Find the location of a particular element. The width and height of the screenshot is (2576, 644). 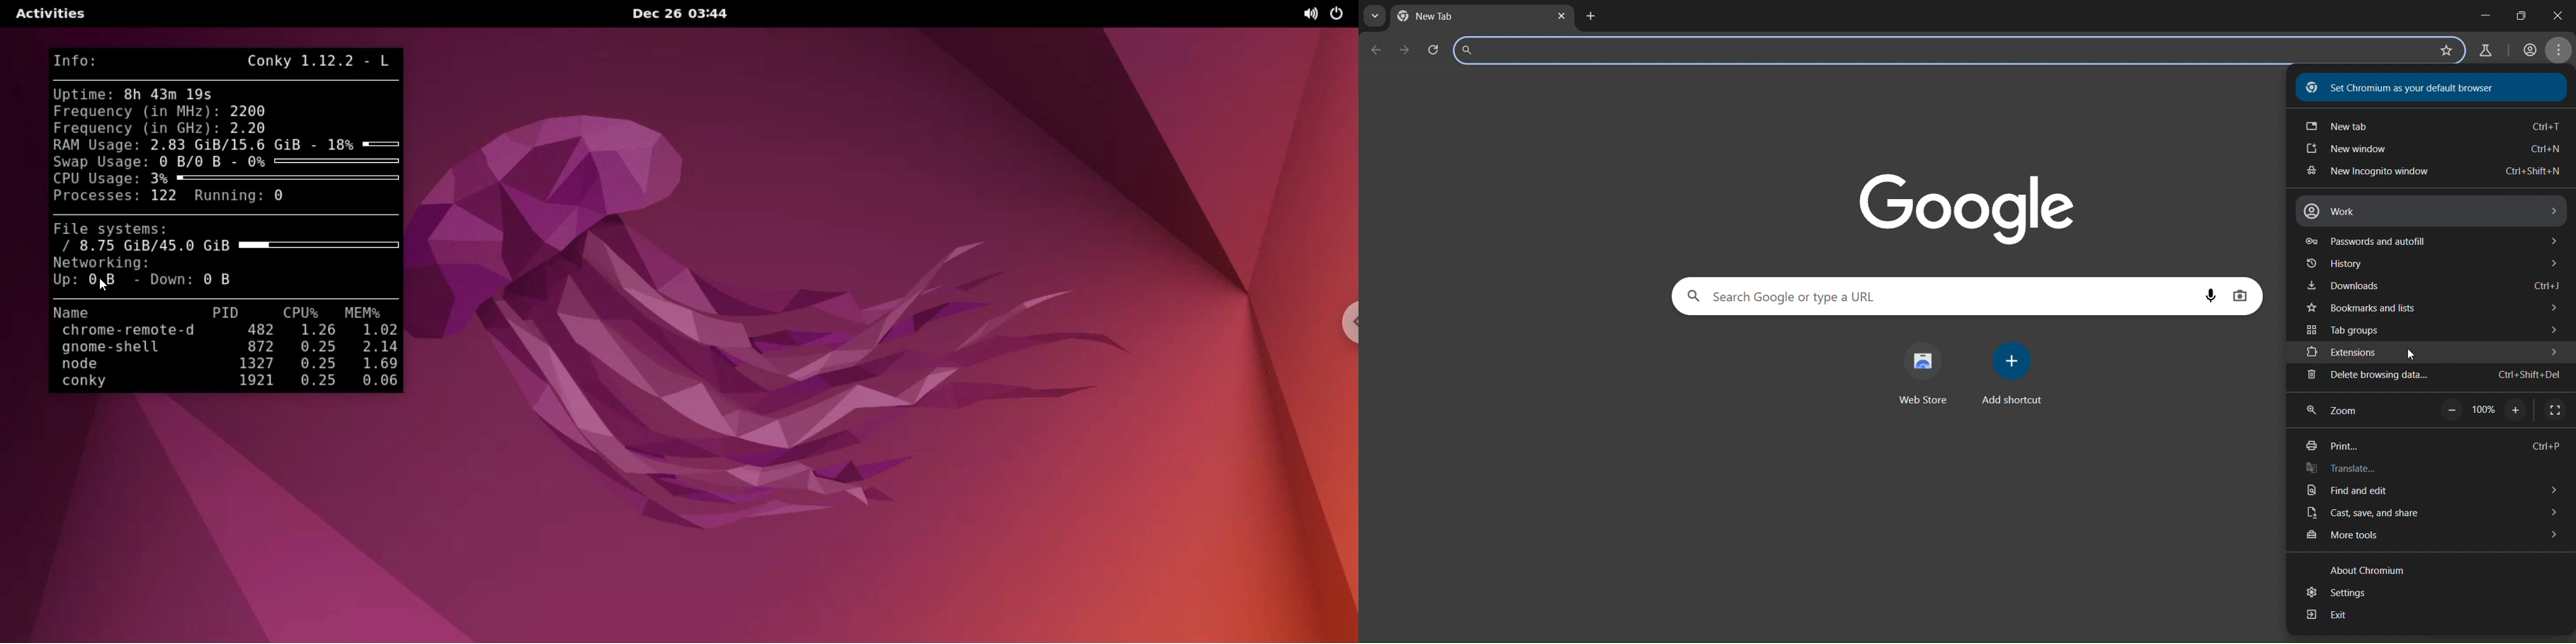

cast, save and share is located at coordinates (2434, 514).